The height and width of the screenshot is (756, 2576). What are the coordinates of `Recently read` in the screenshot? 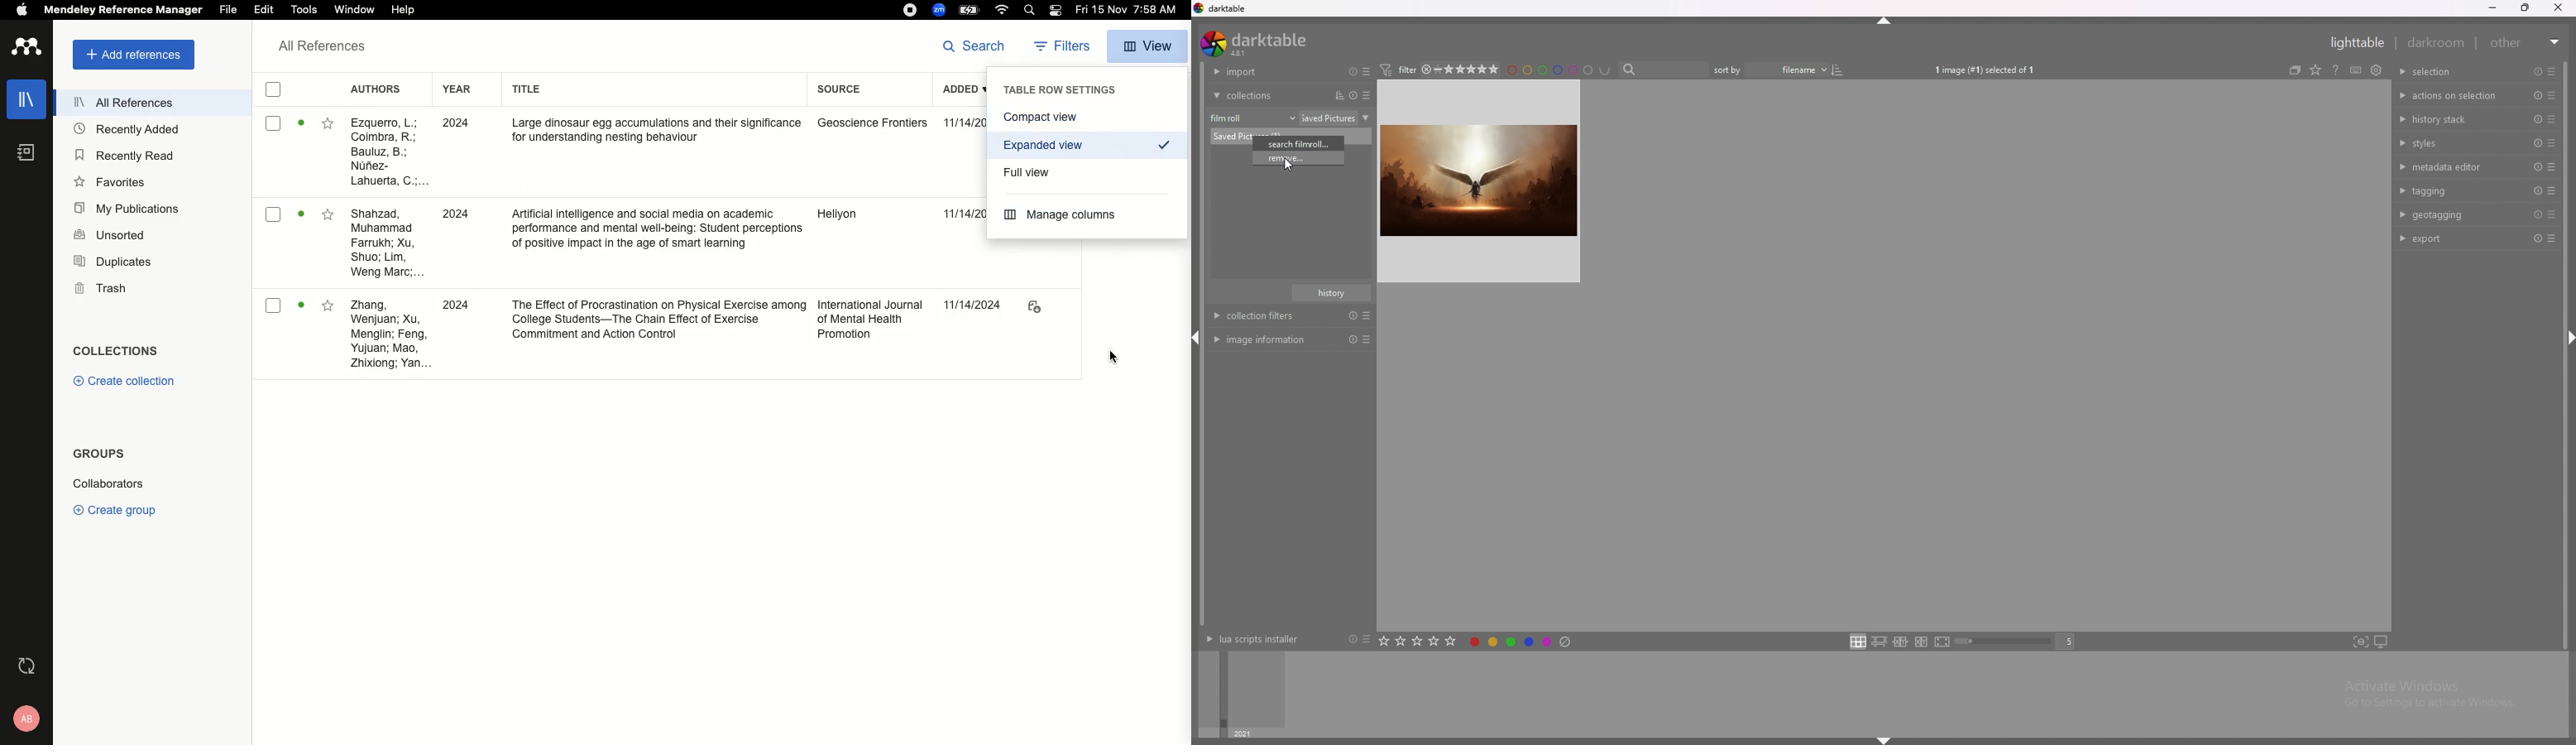 It's located at (126, 155).